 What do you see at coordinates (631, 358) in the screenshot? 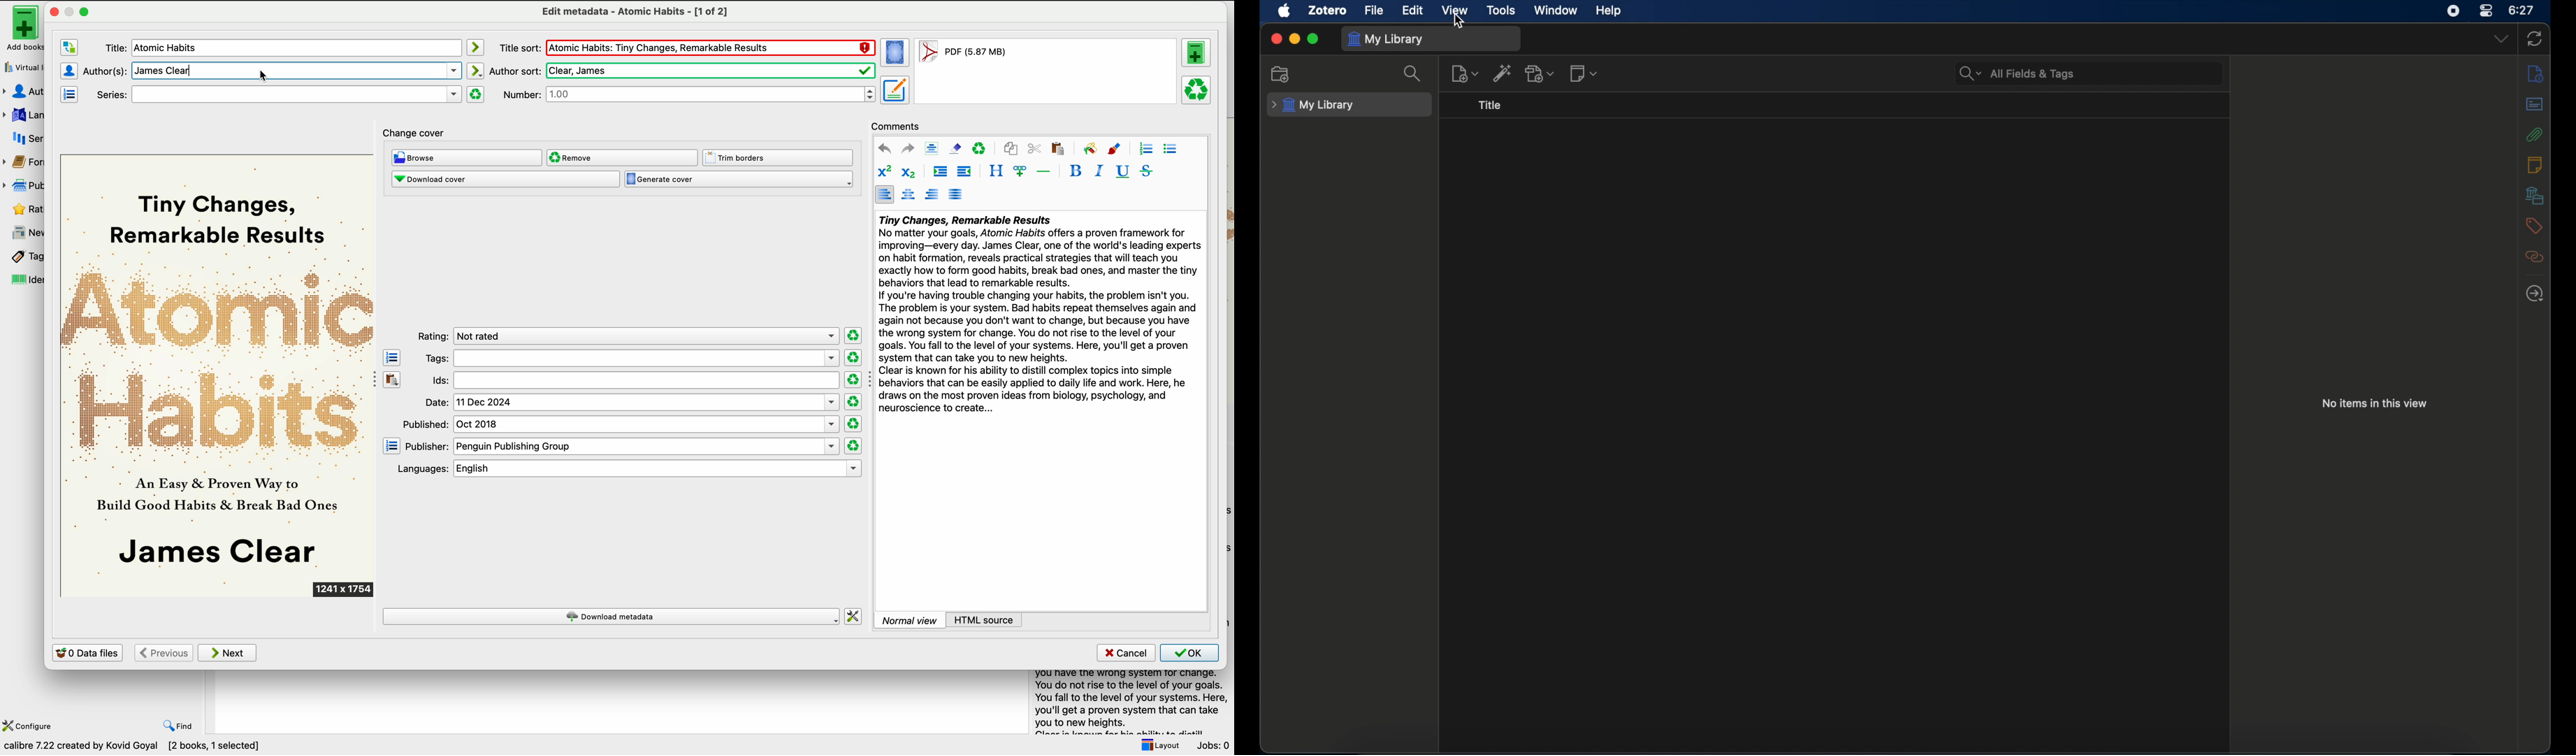
I see `tags` at bounding box center [631, 358].